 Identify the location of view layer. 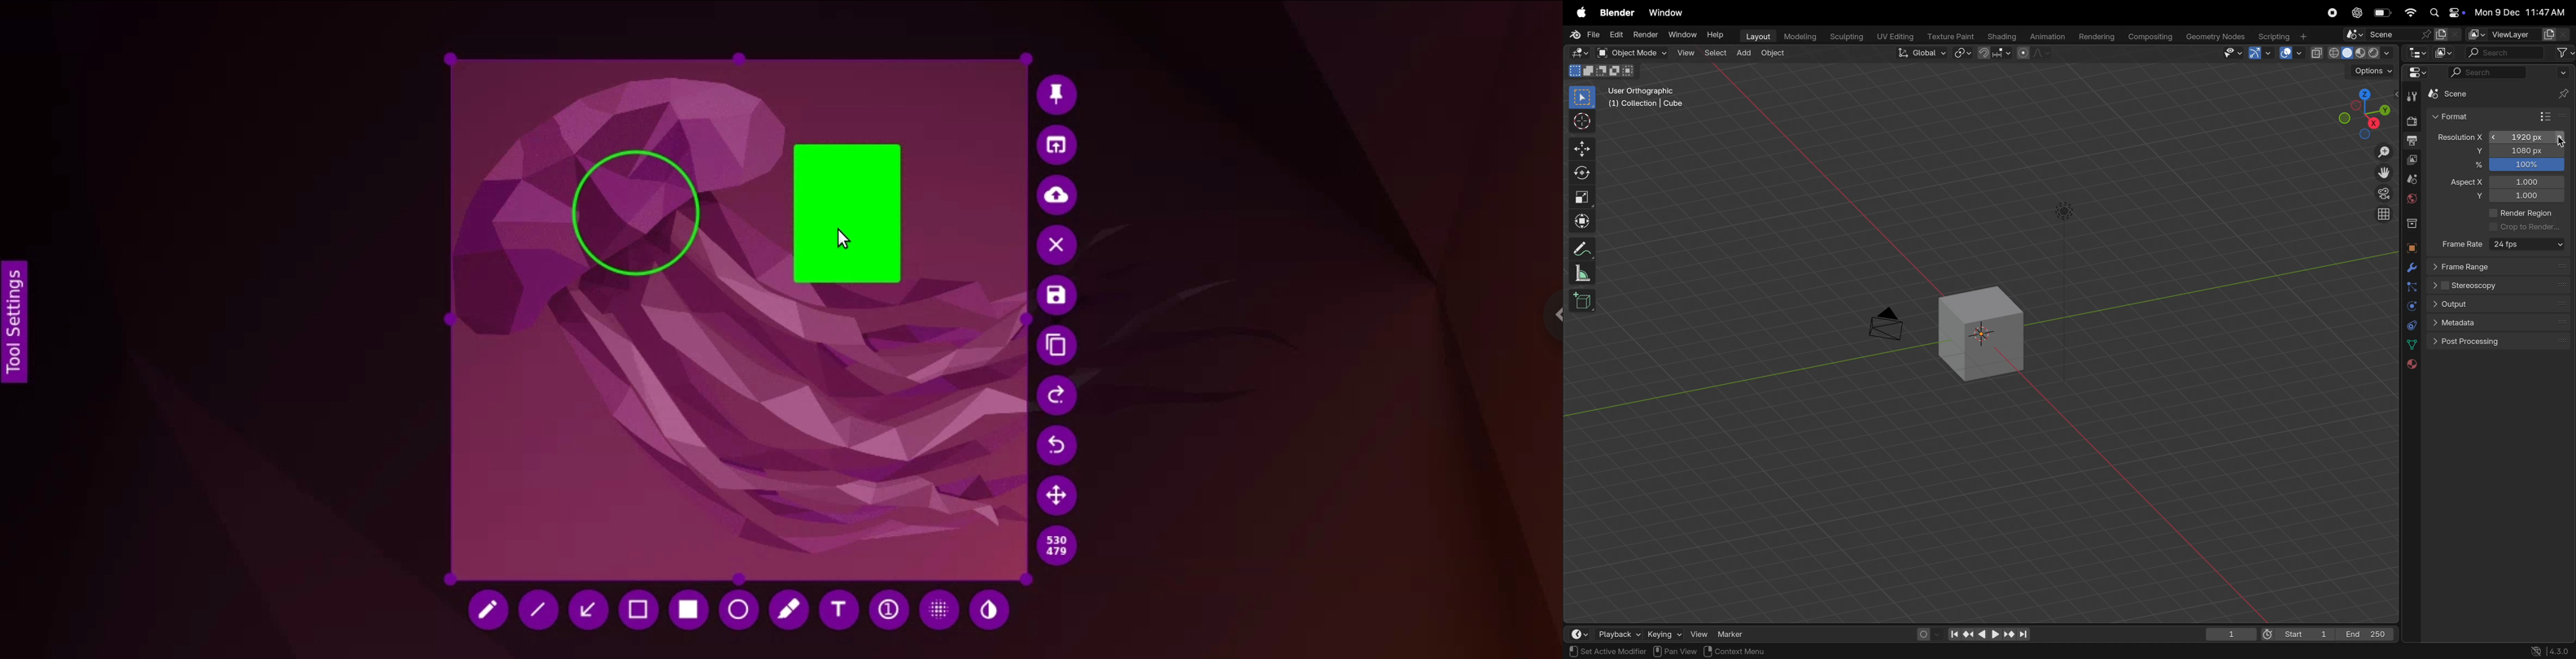
(2413, 159).